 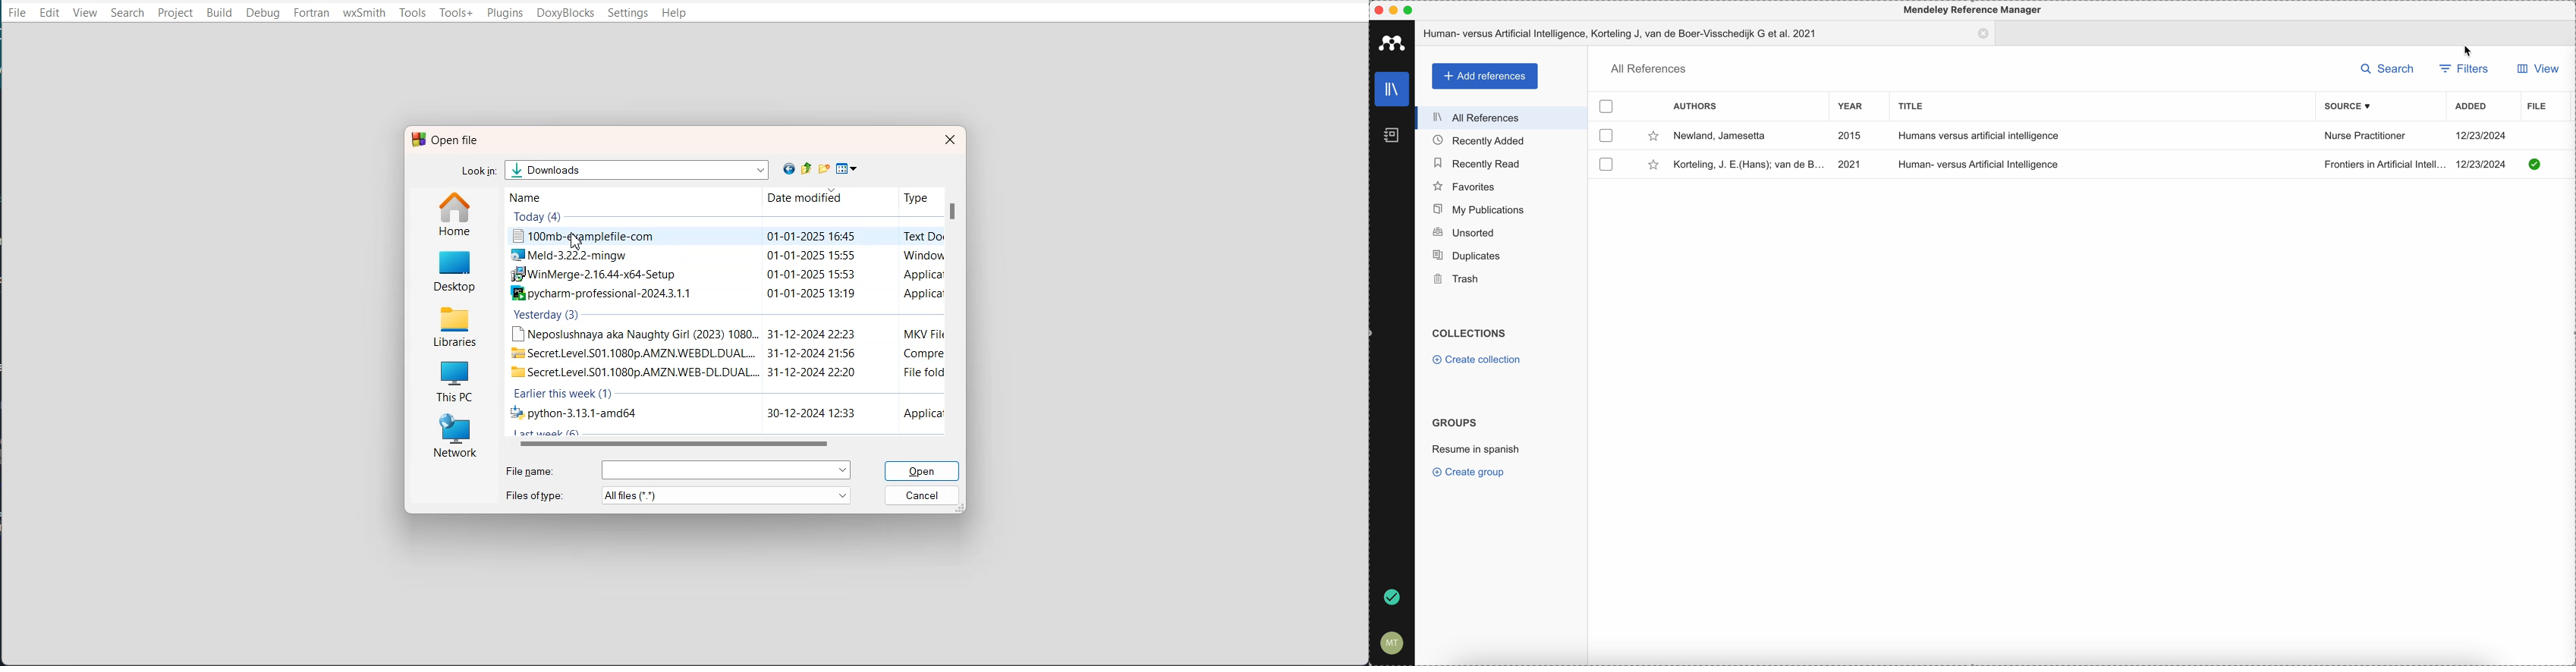 What do you see at coordinates (1473, 333) in the screenshot?
I see `collections` at bounding box center [1473, 333].